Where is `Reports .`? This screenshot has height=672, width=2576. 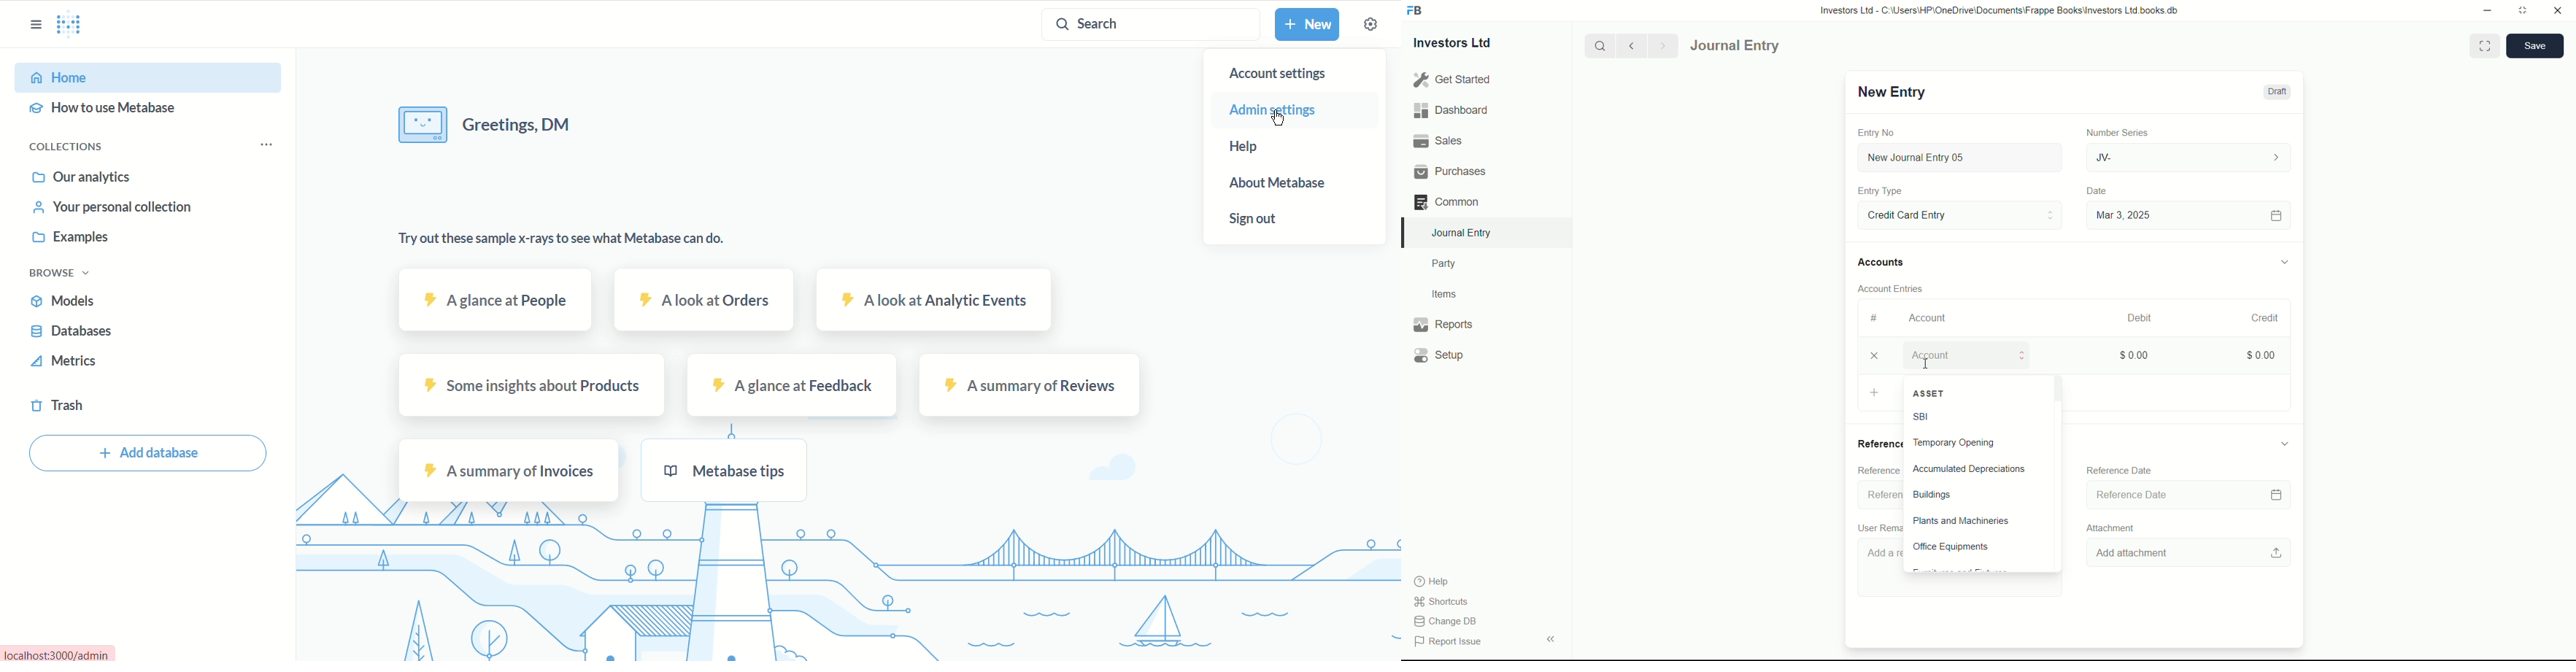 Reports . is located at coordinates (1443, 323).